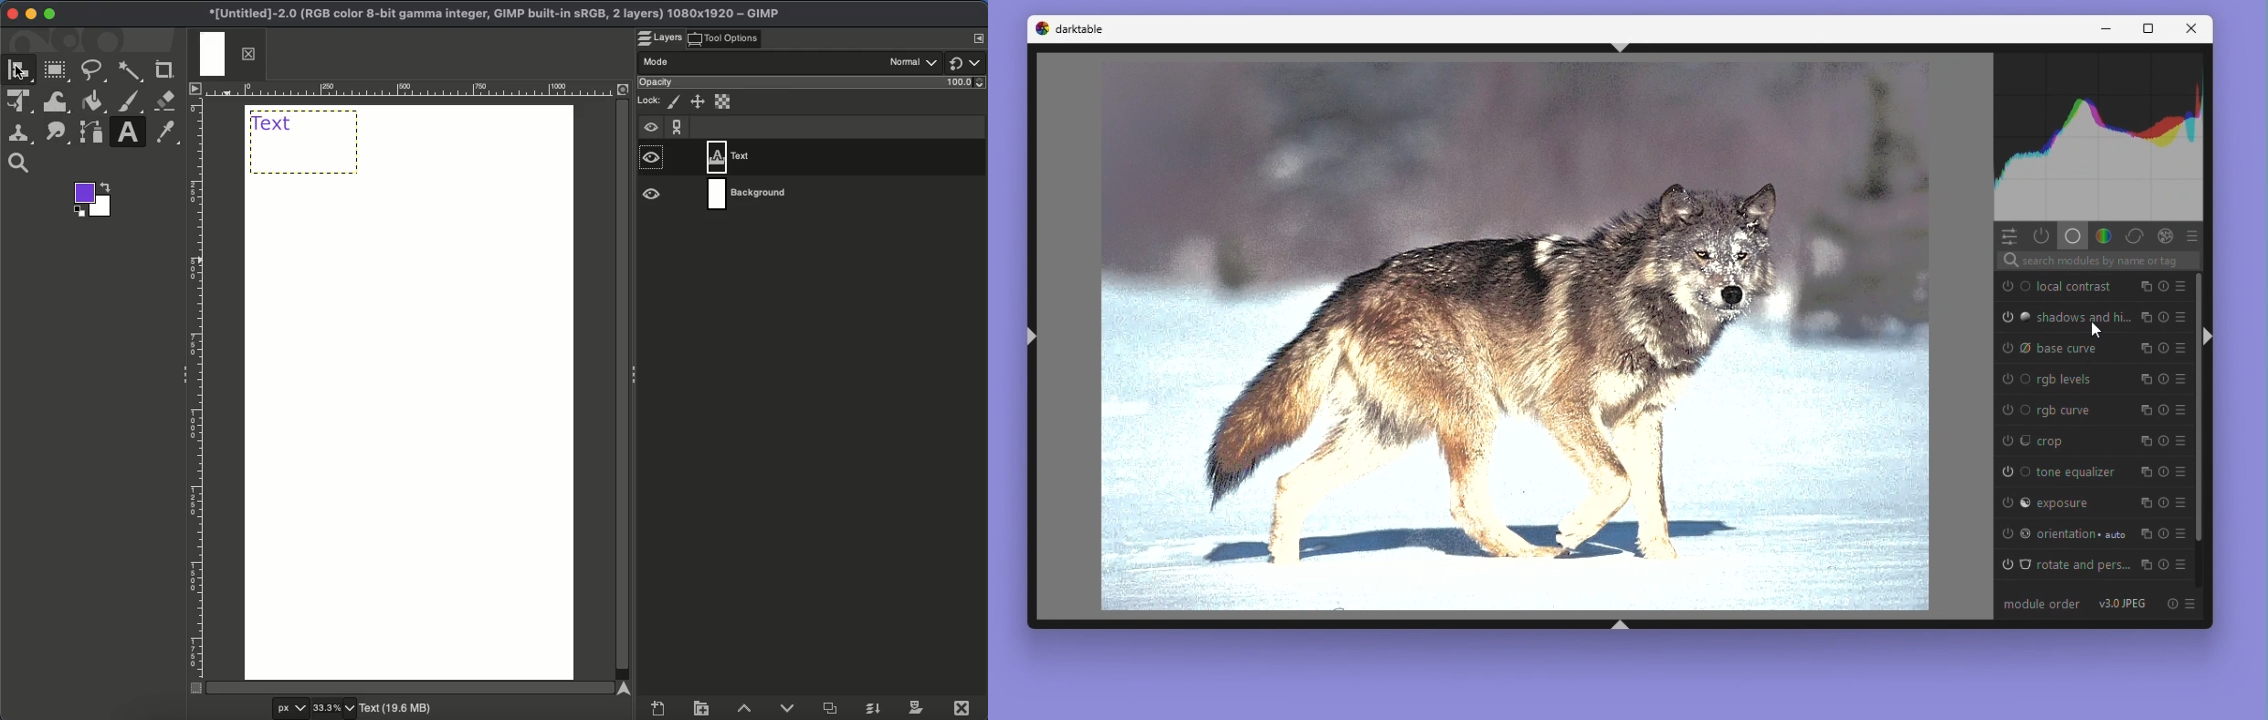 This screenshot has width=2268, height=728. I want to click on Layer 2, so click(847, 194).